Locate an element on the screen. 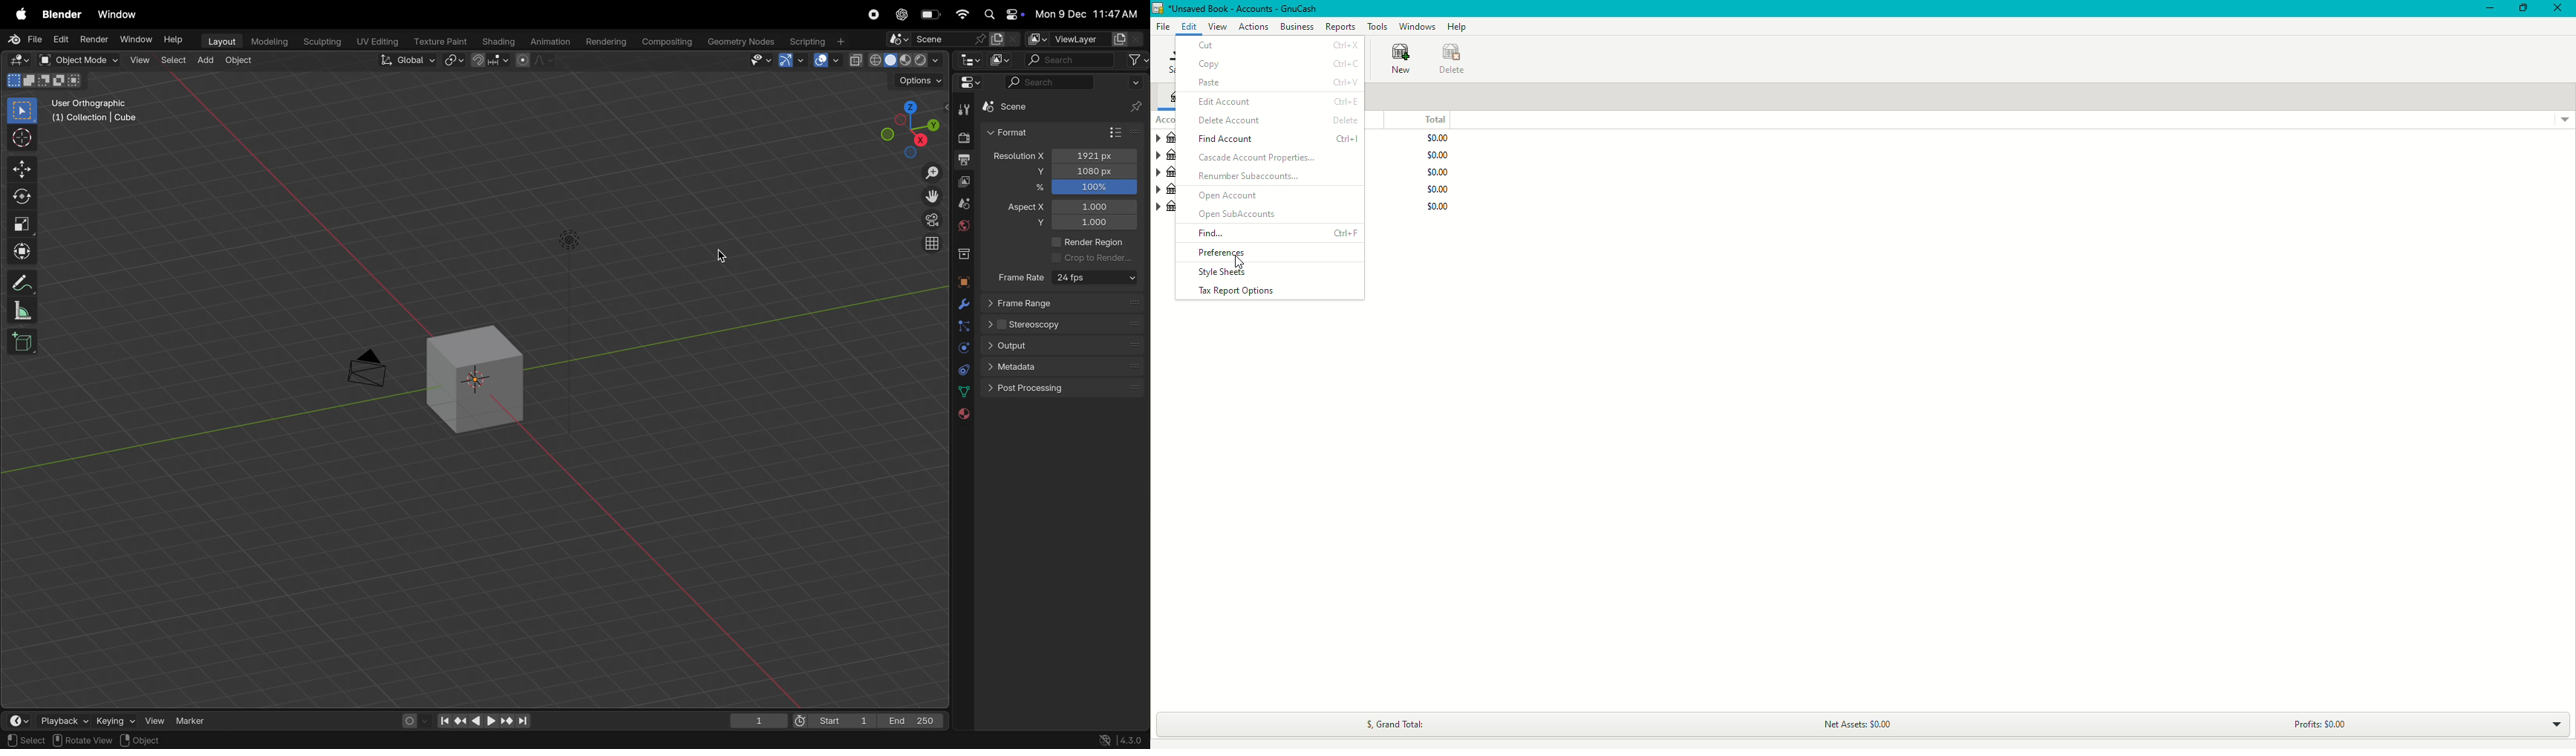  Animation is located at coordinates (550, 41).